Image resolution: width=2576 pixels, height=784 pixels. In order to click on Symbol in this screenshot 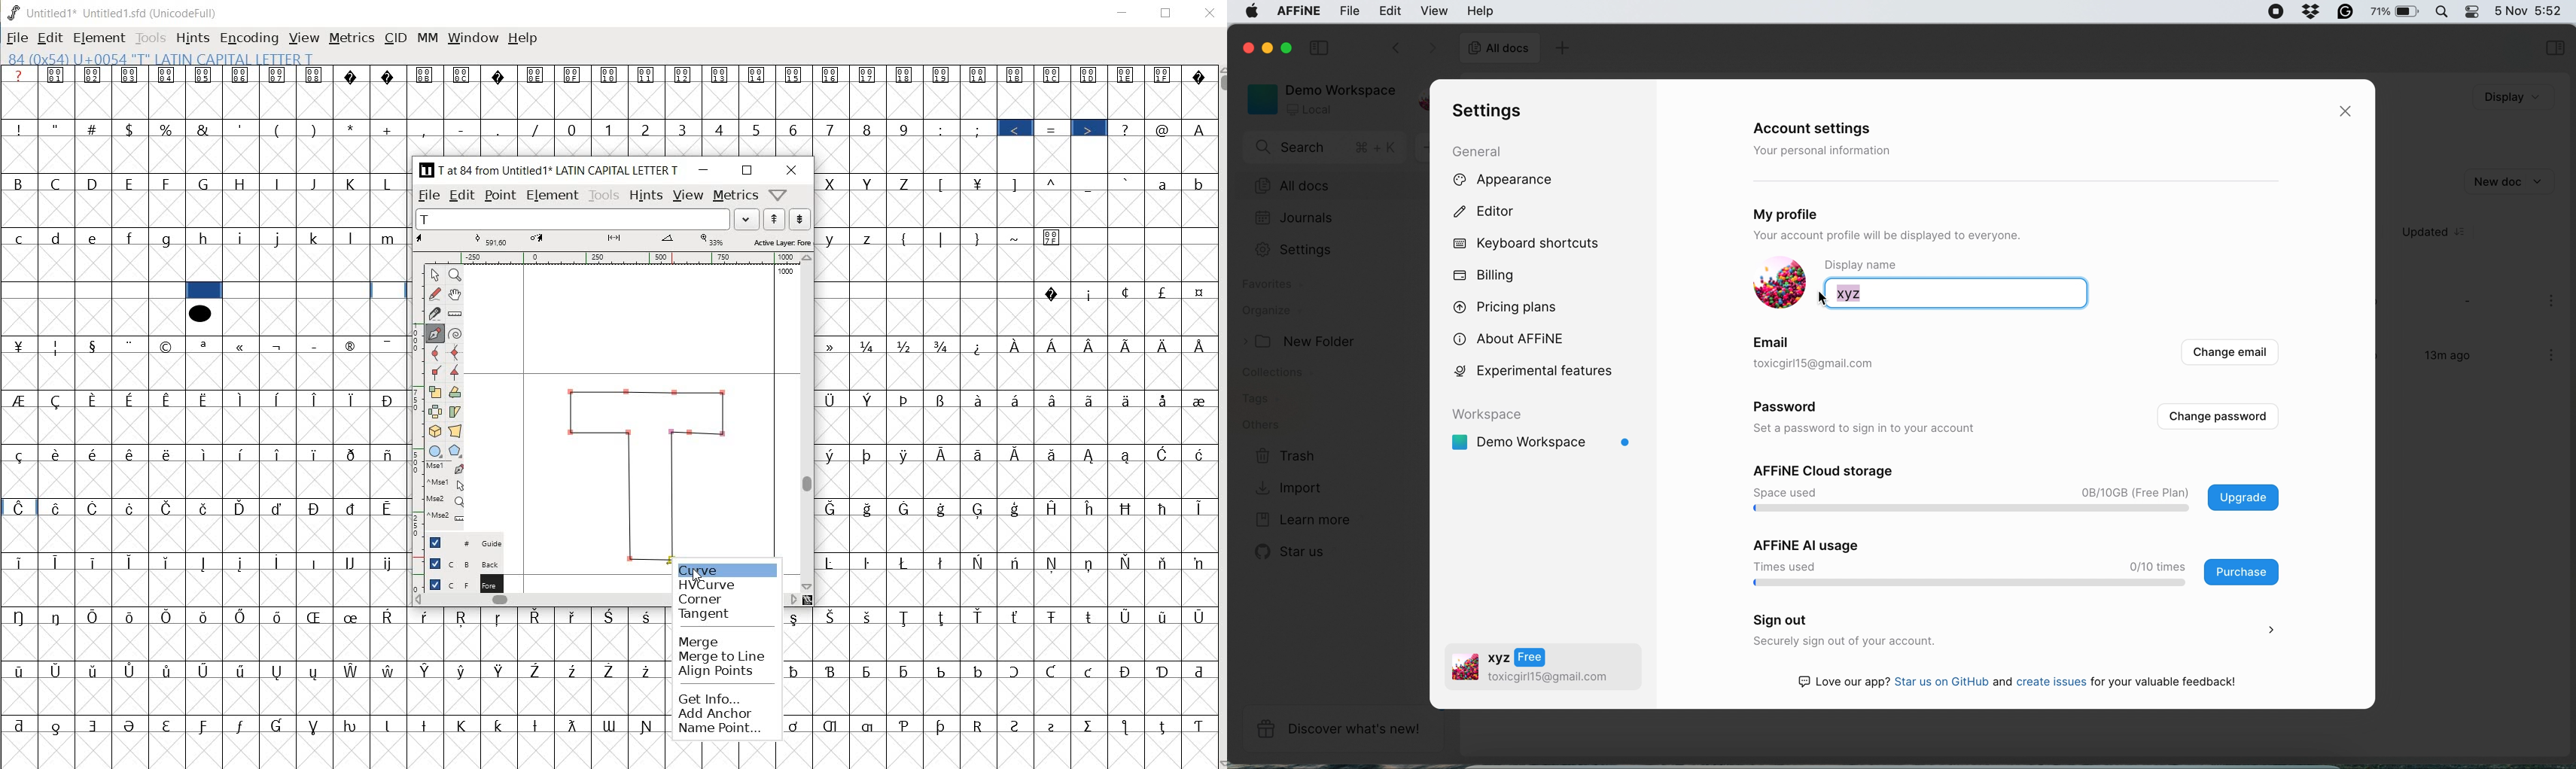, I will do `click(978, 670)`.